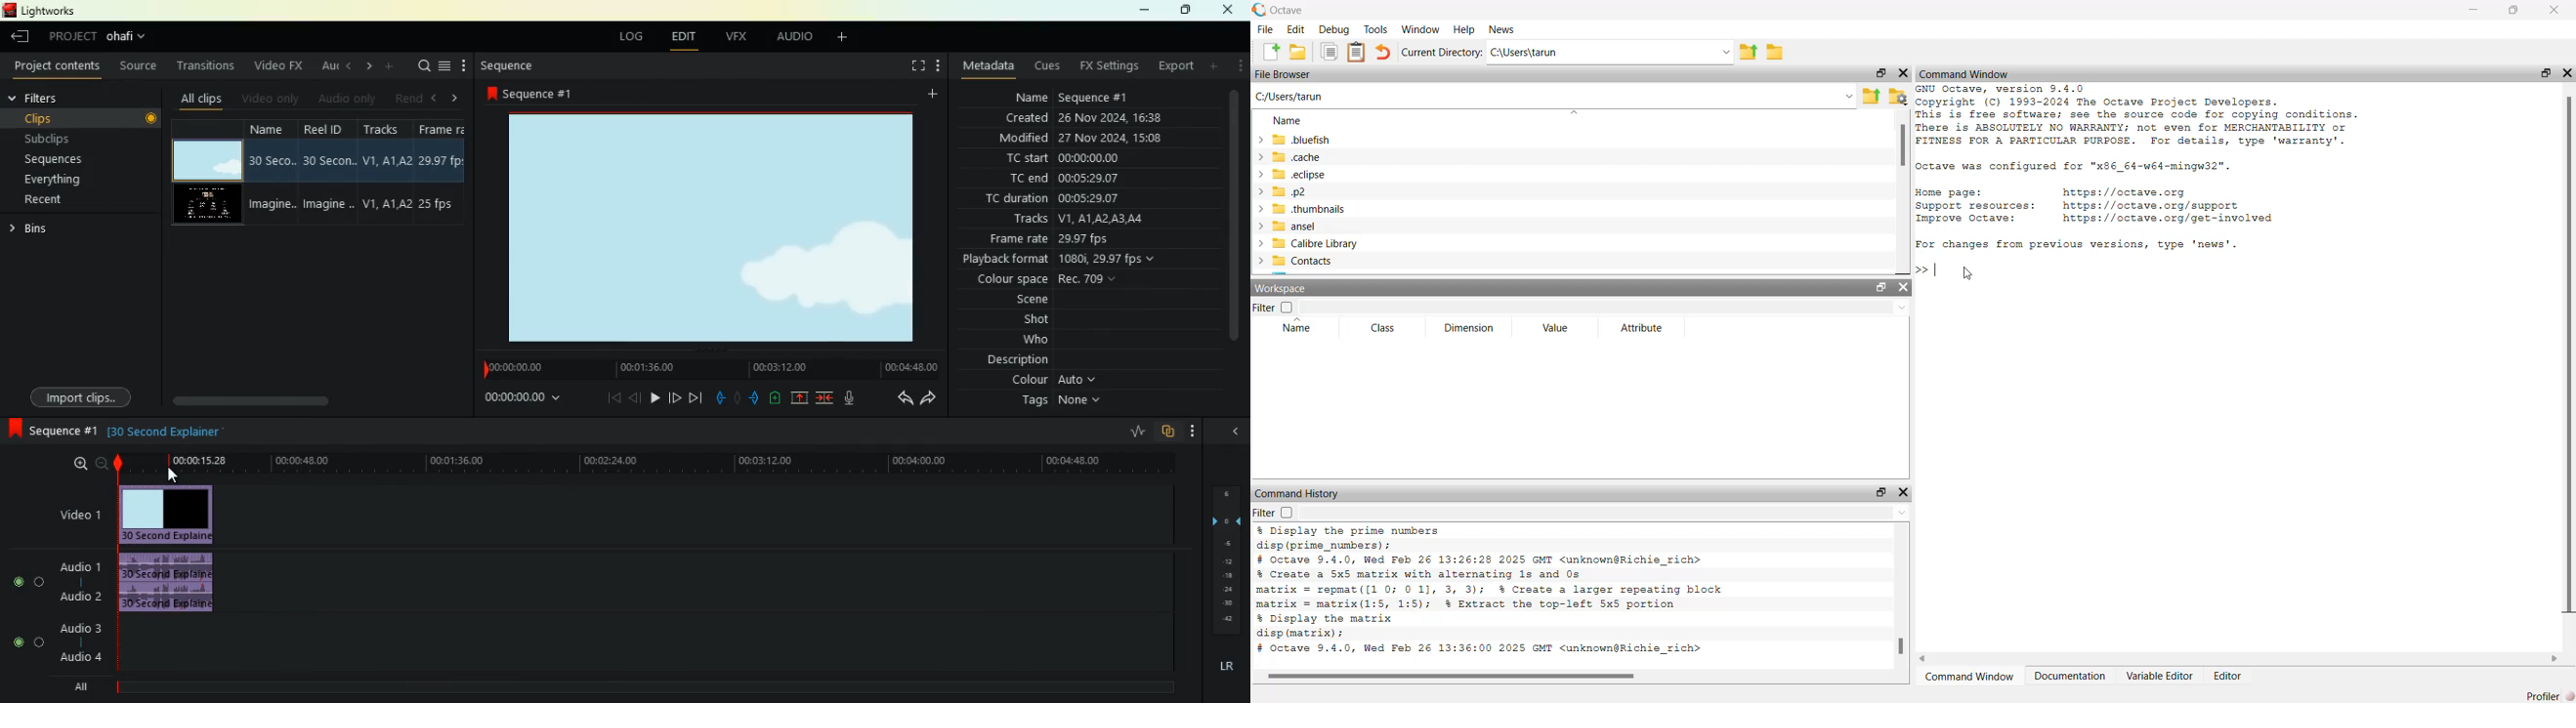 Image resolution: width=2576 pixels, height=728 pixels. Describe the element at coordinates (1014, 239) in the screenshot. I see `frame rate` at that location.